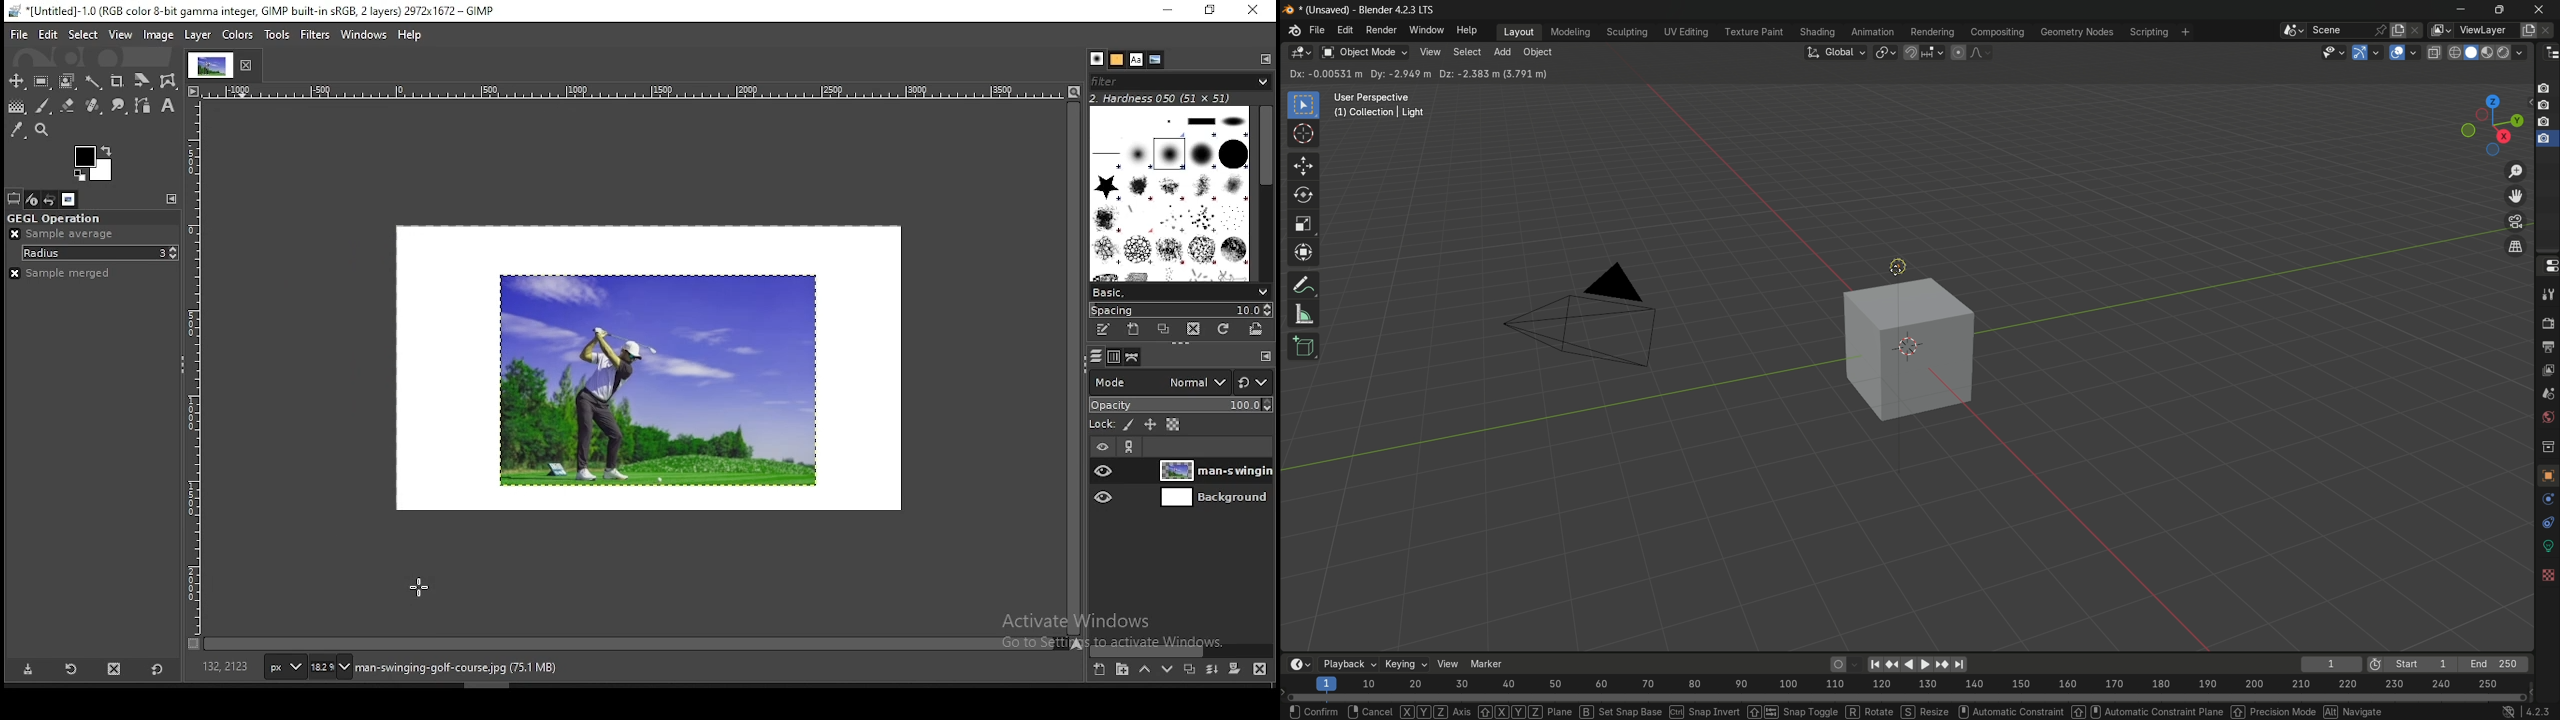 Image resolution: width=2576 pixels, height=728 pixels. Describe the element at coordinates (2544, 143) in the screenshot. I see `capture` at that location.